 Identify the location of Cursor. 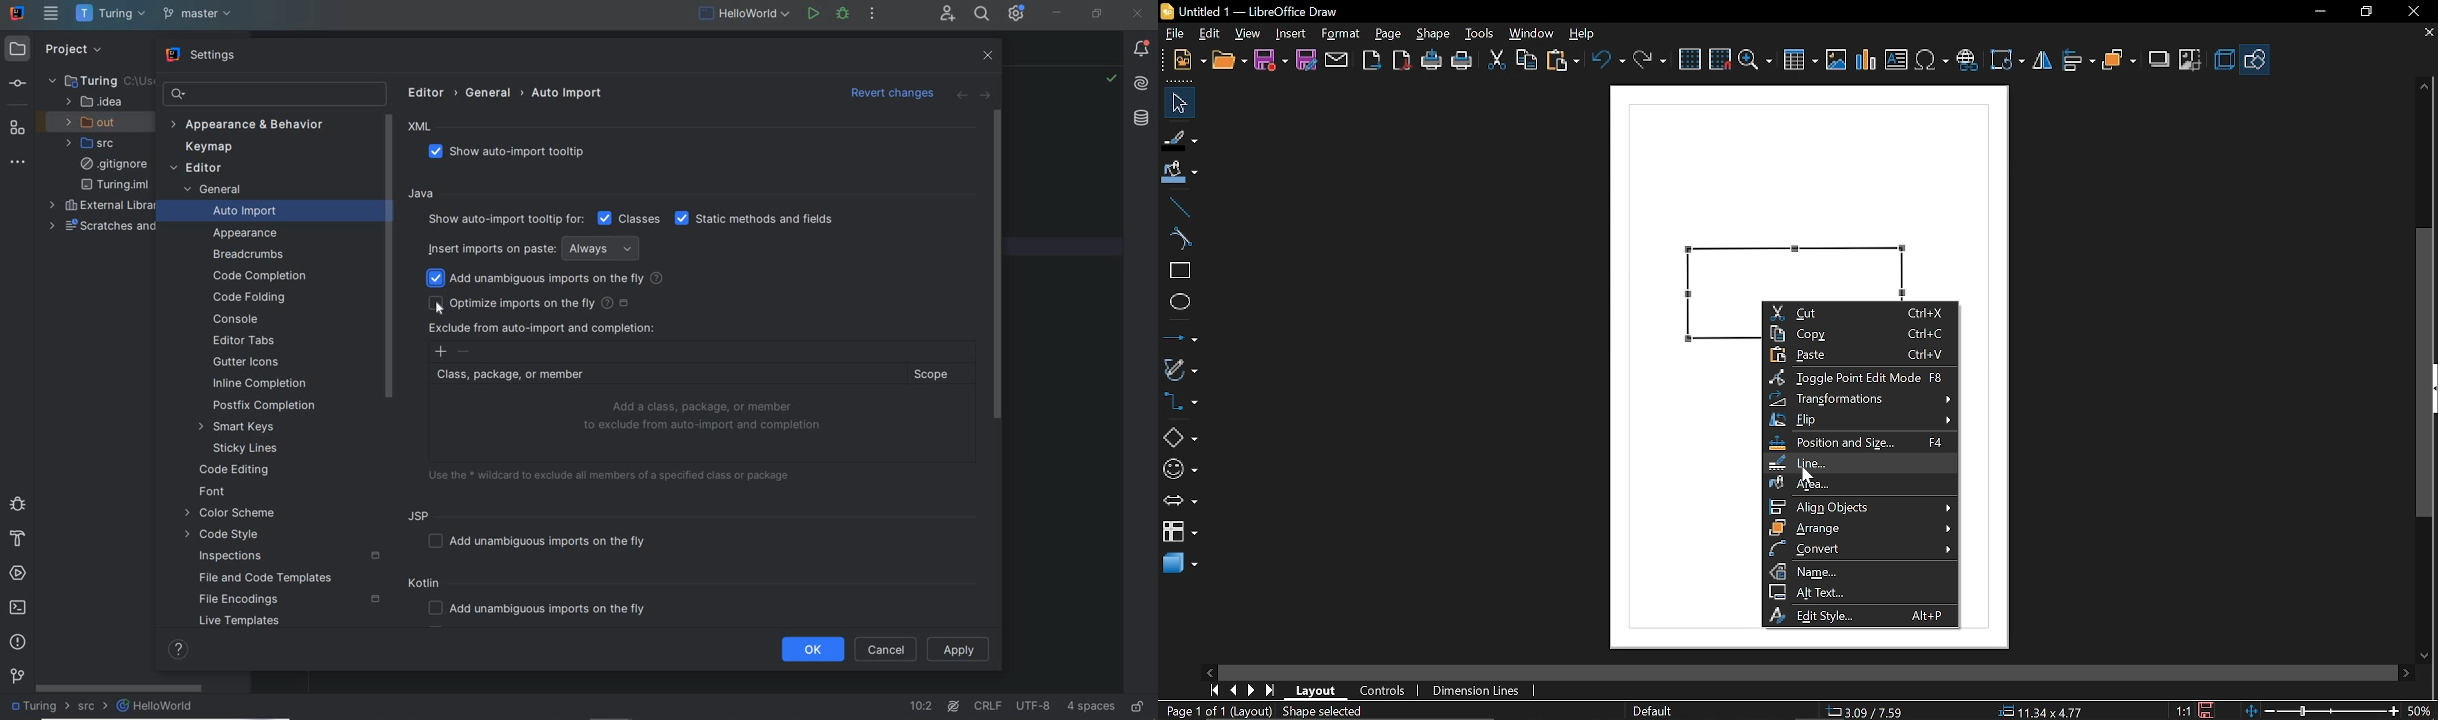
(1809, 475).